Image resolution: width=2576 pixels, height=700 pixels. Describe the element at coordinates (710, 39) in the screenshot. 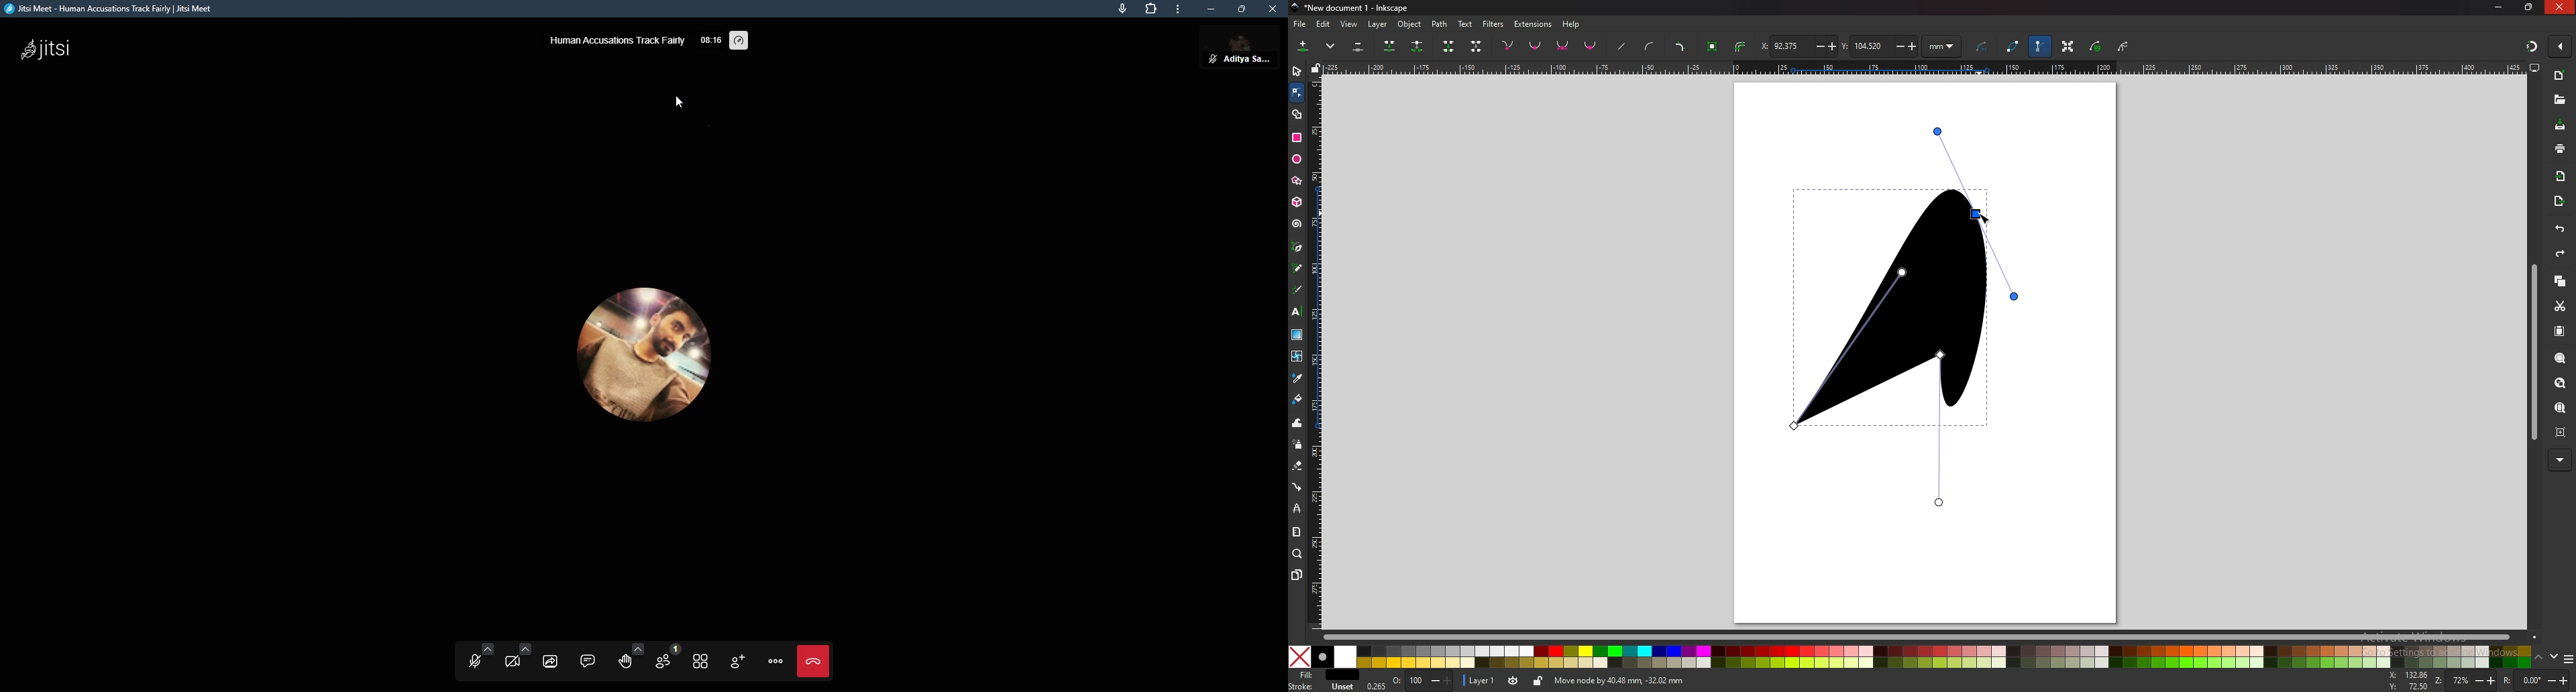

I see `elapsed time` at that location.